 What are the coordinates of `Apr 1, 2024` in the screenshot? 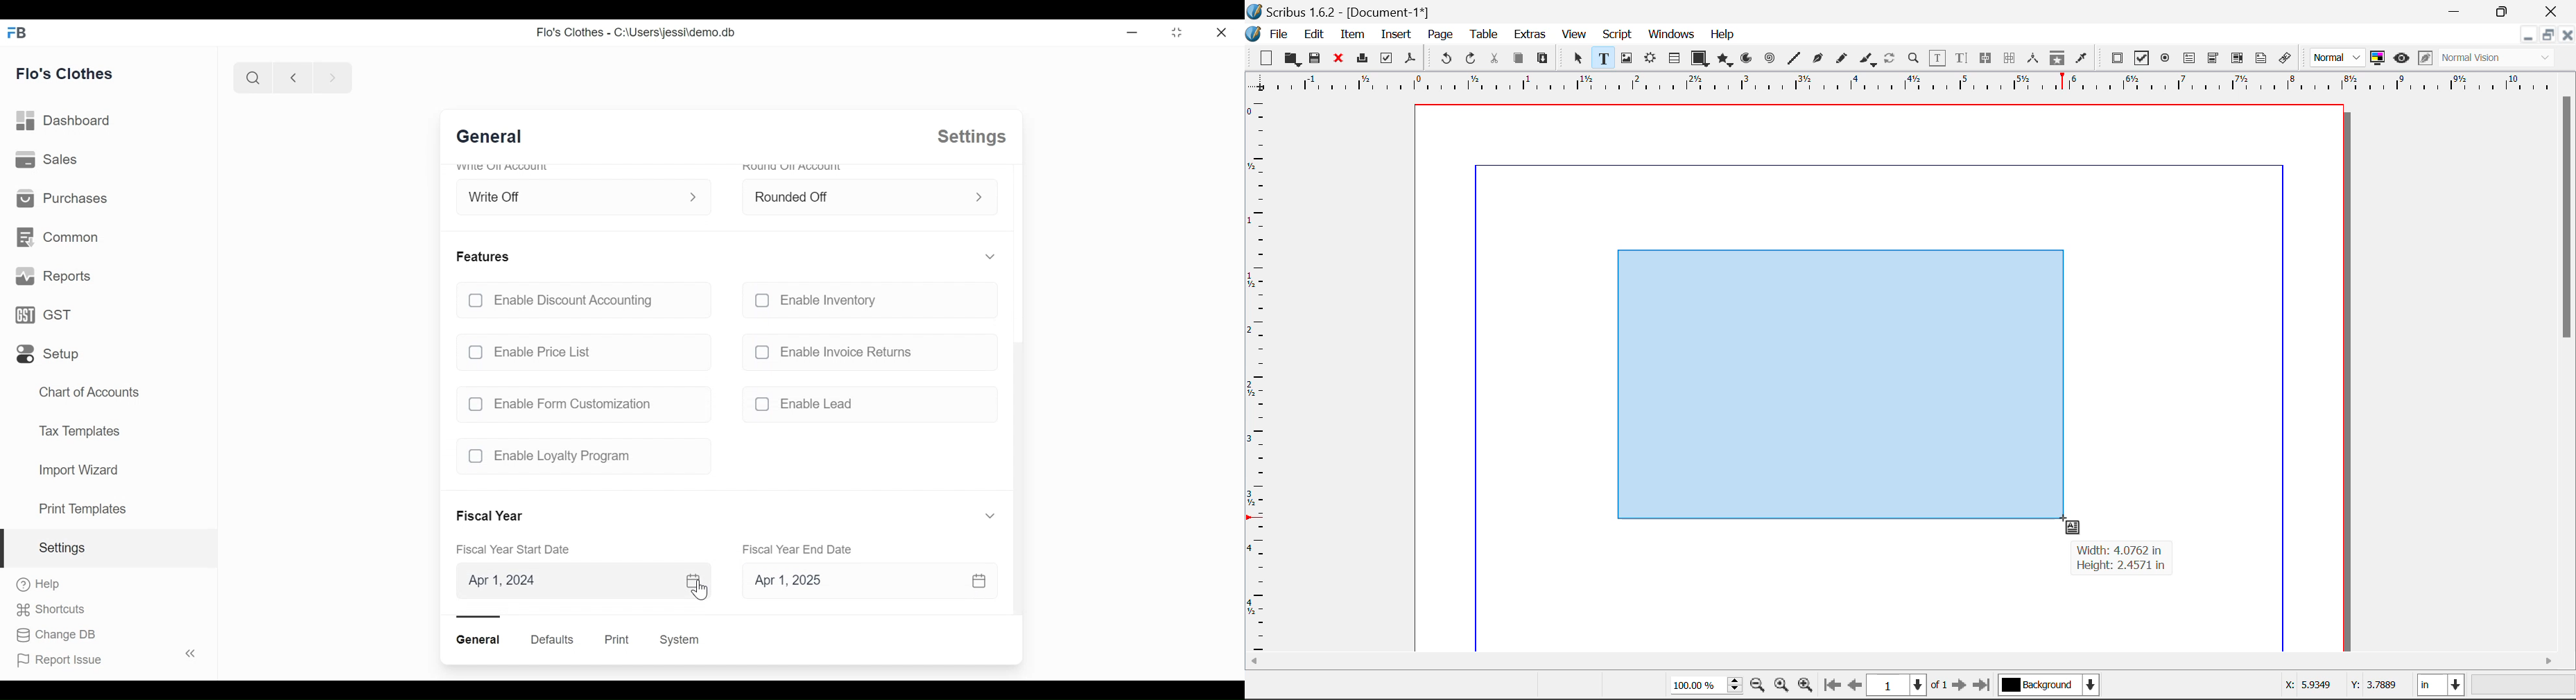 It's located at (582, 581).